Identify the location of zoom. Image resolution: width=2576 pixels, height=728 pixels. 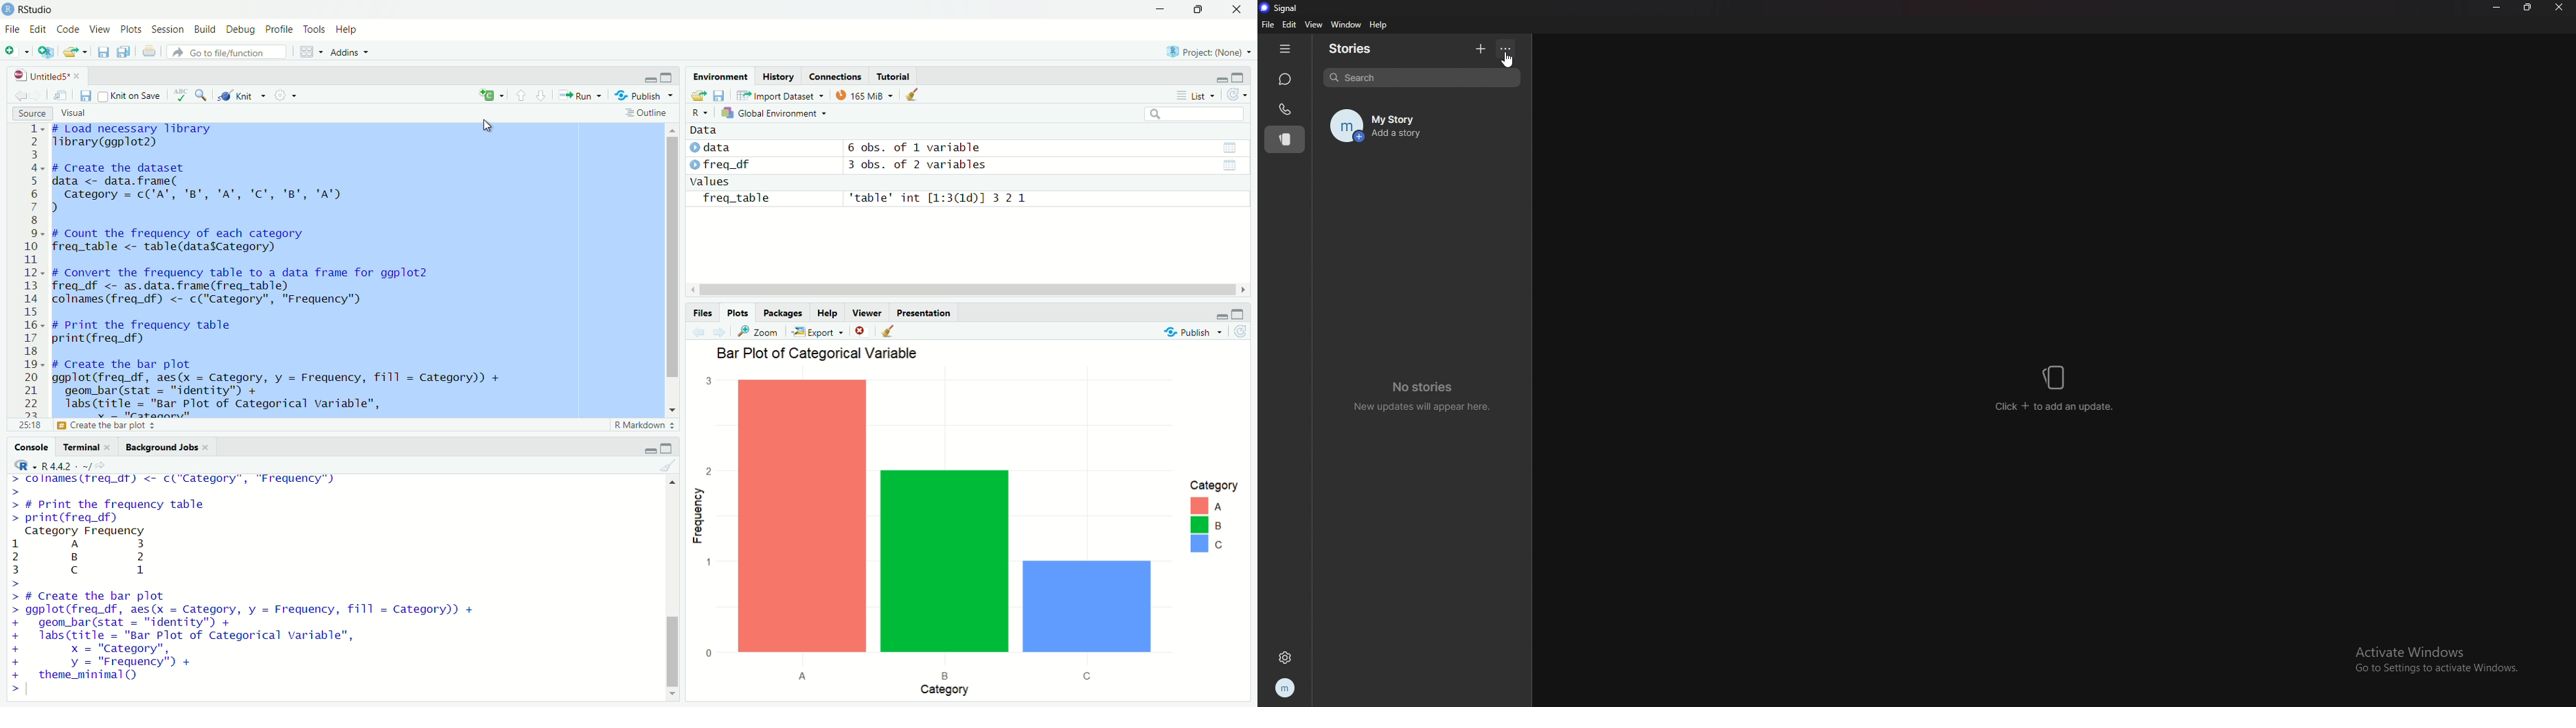
(759, 332).